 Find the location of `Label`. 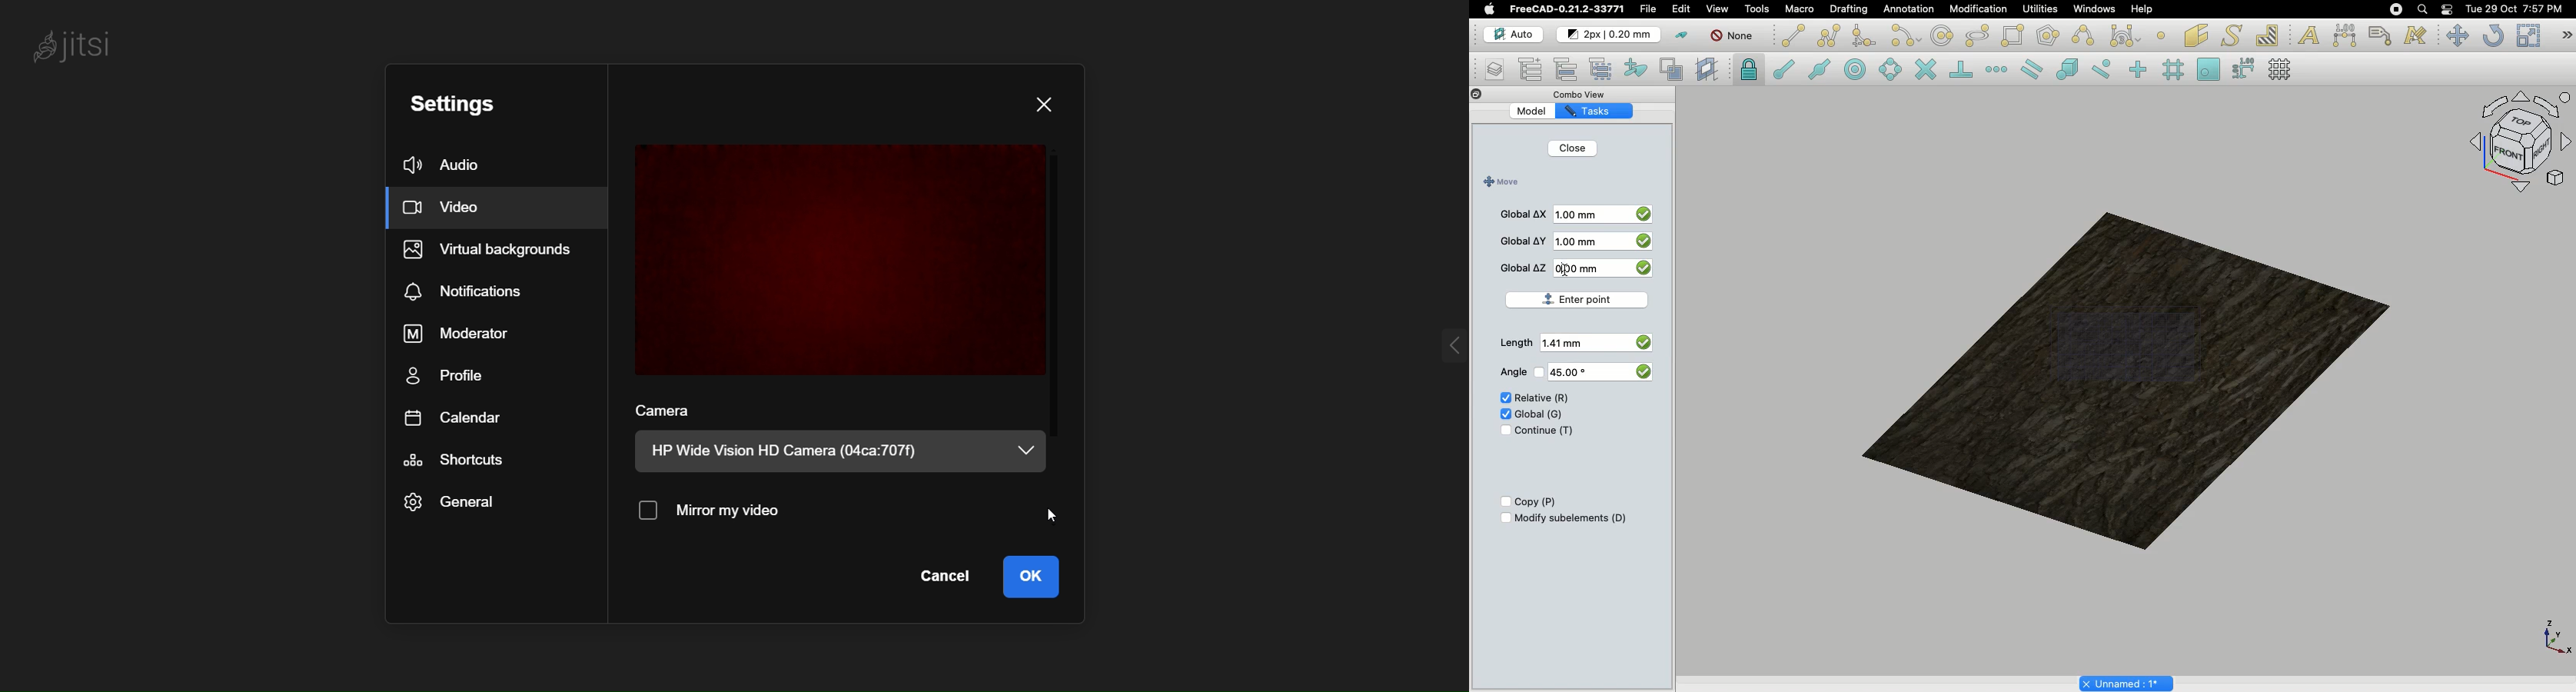

Label is located at coordinates (2382, 35).